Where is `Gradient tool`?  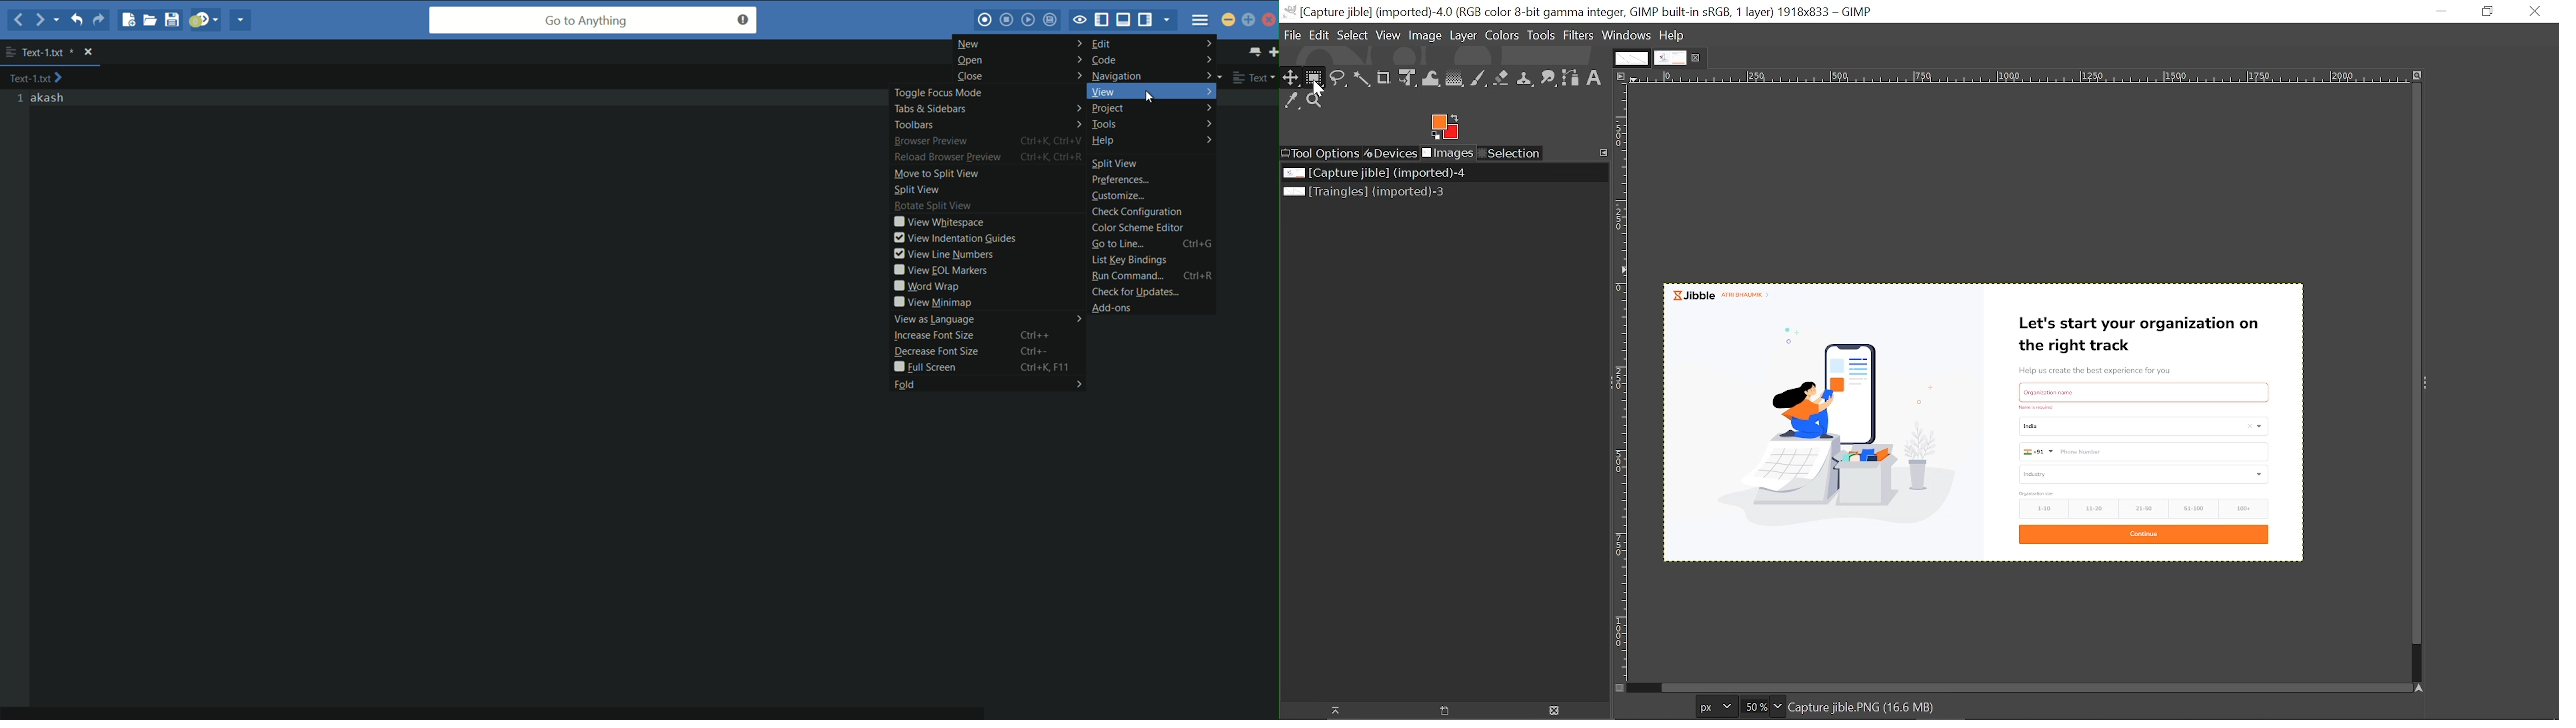
Gradient tool is located at coordinates (1455, 78).